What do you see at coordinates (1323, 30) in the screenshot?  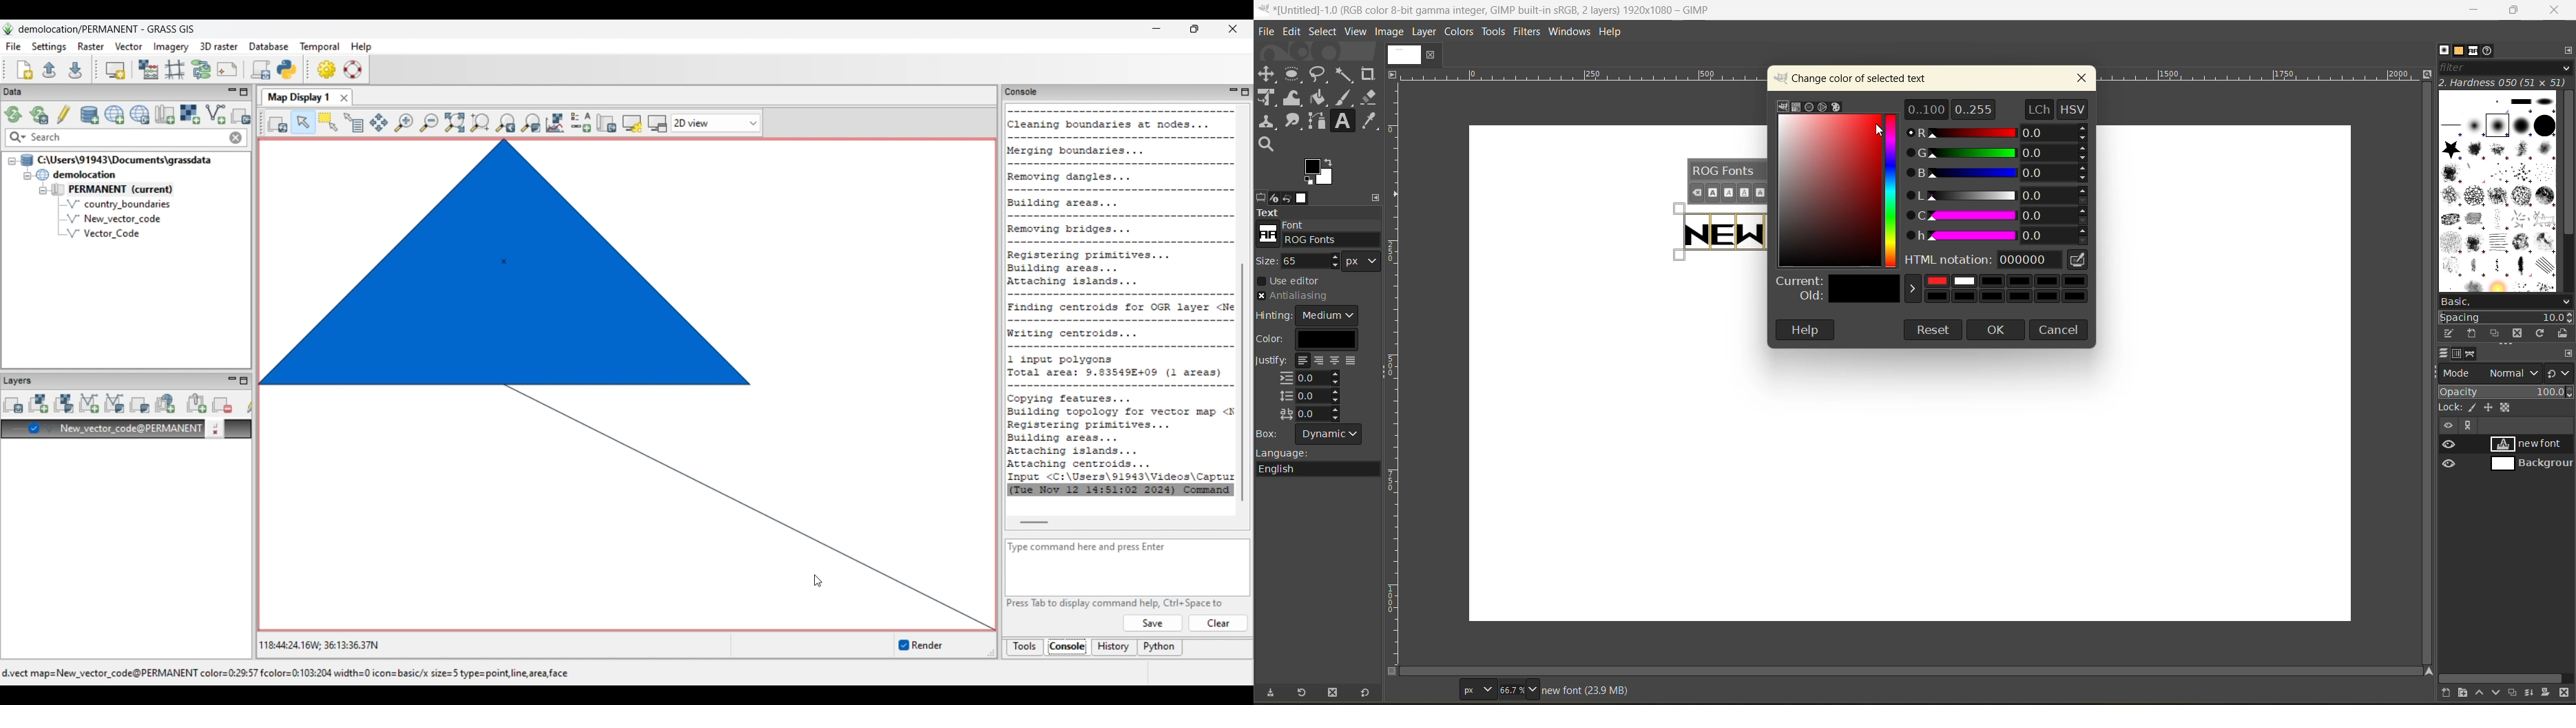 I see `select` at bounding box center [1323, 30].